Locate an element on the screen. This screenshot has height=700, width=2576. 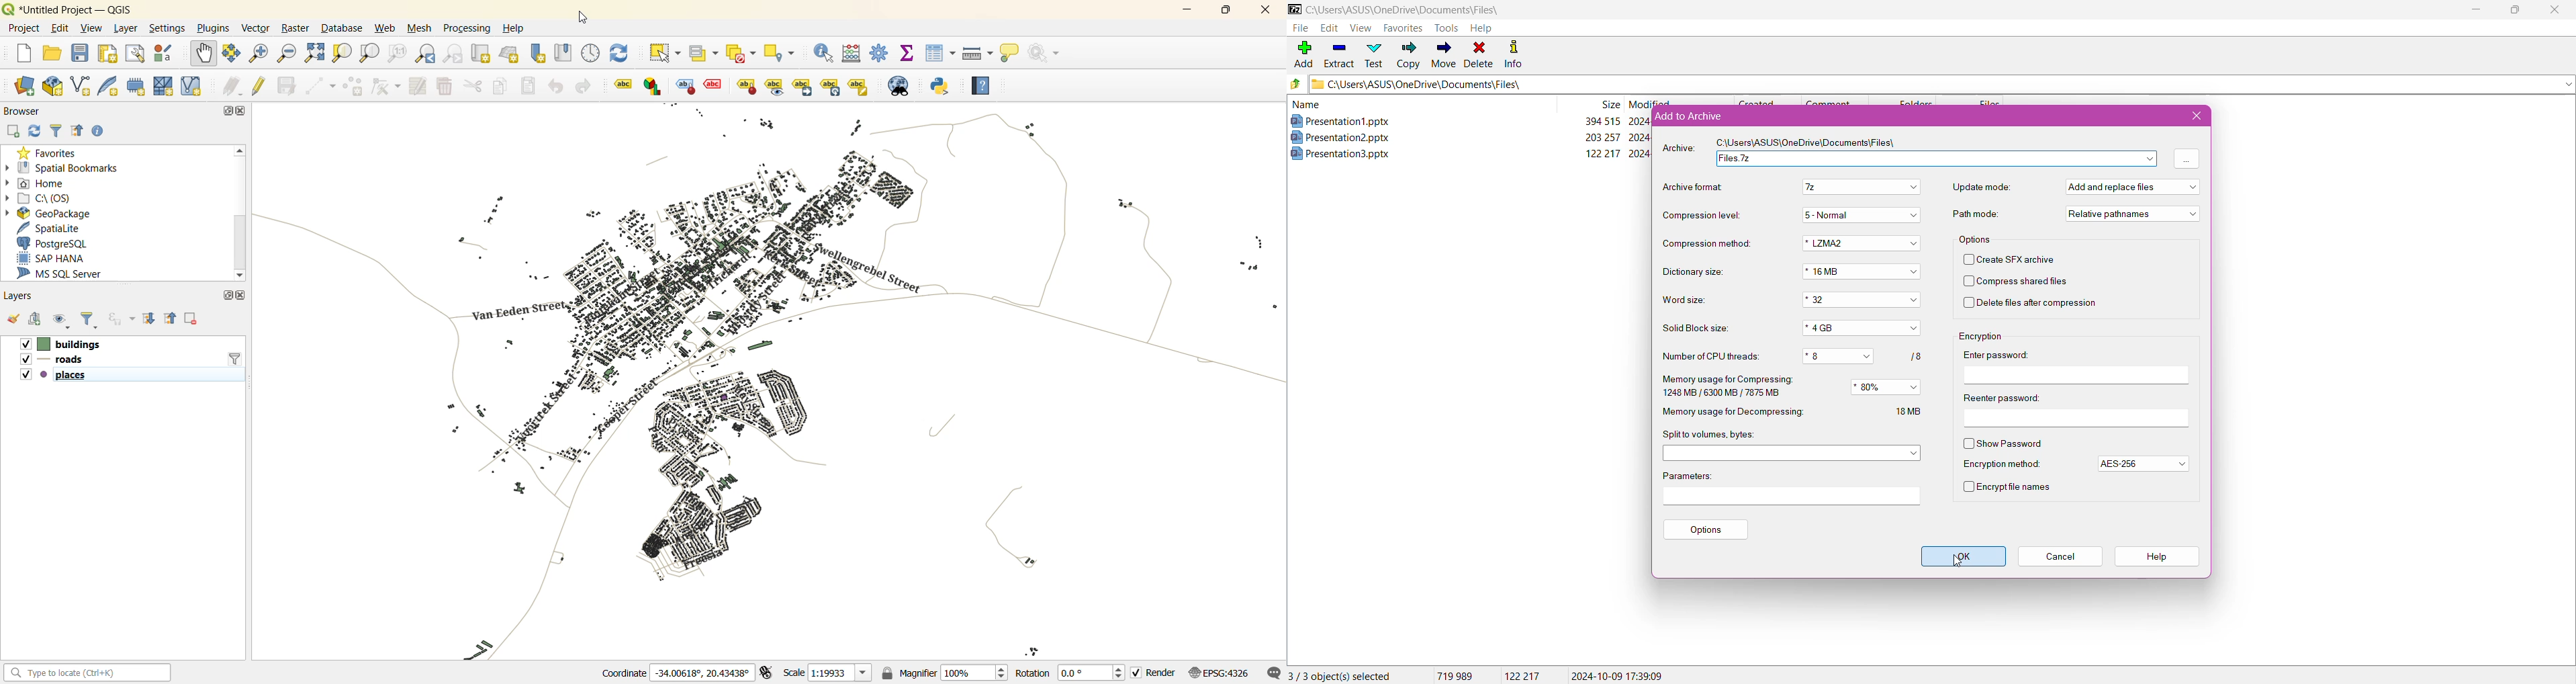
new shapefile is located at coordinates (82, 86).